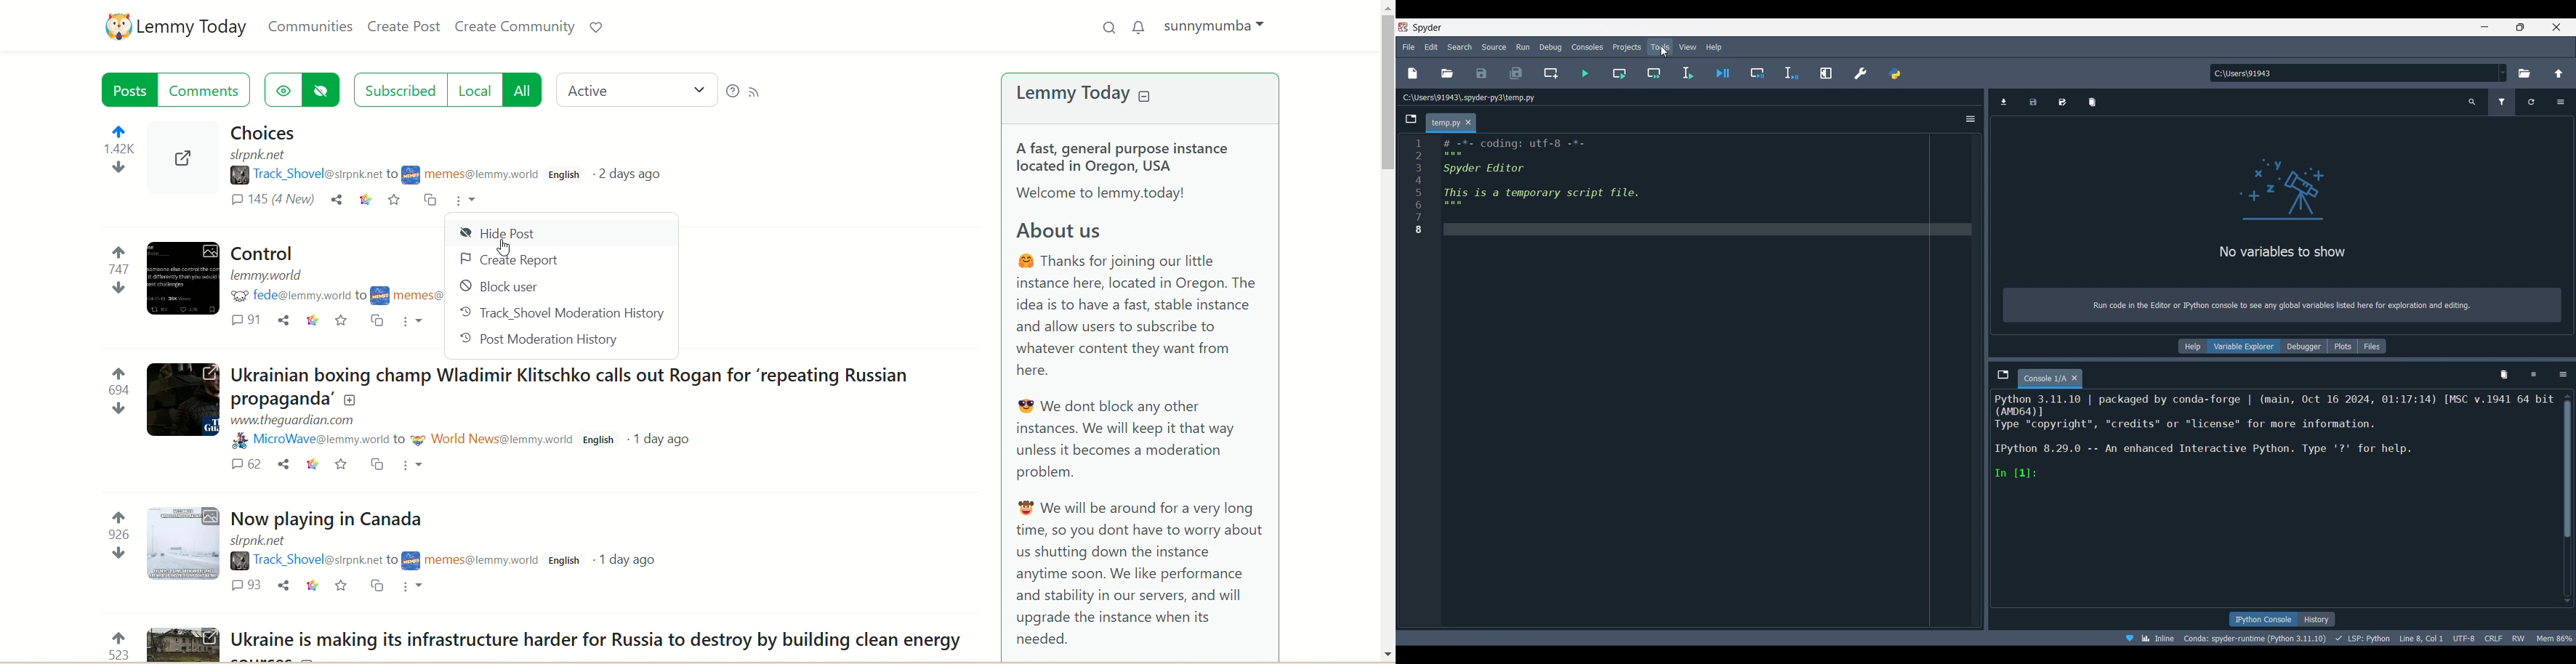 The image size is (2576, 672). Describe the element at coordinates (1861, 73) in the screenshot. I see `Preferences` at that location.